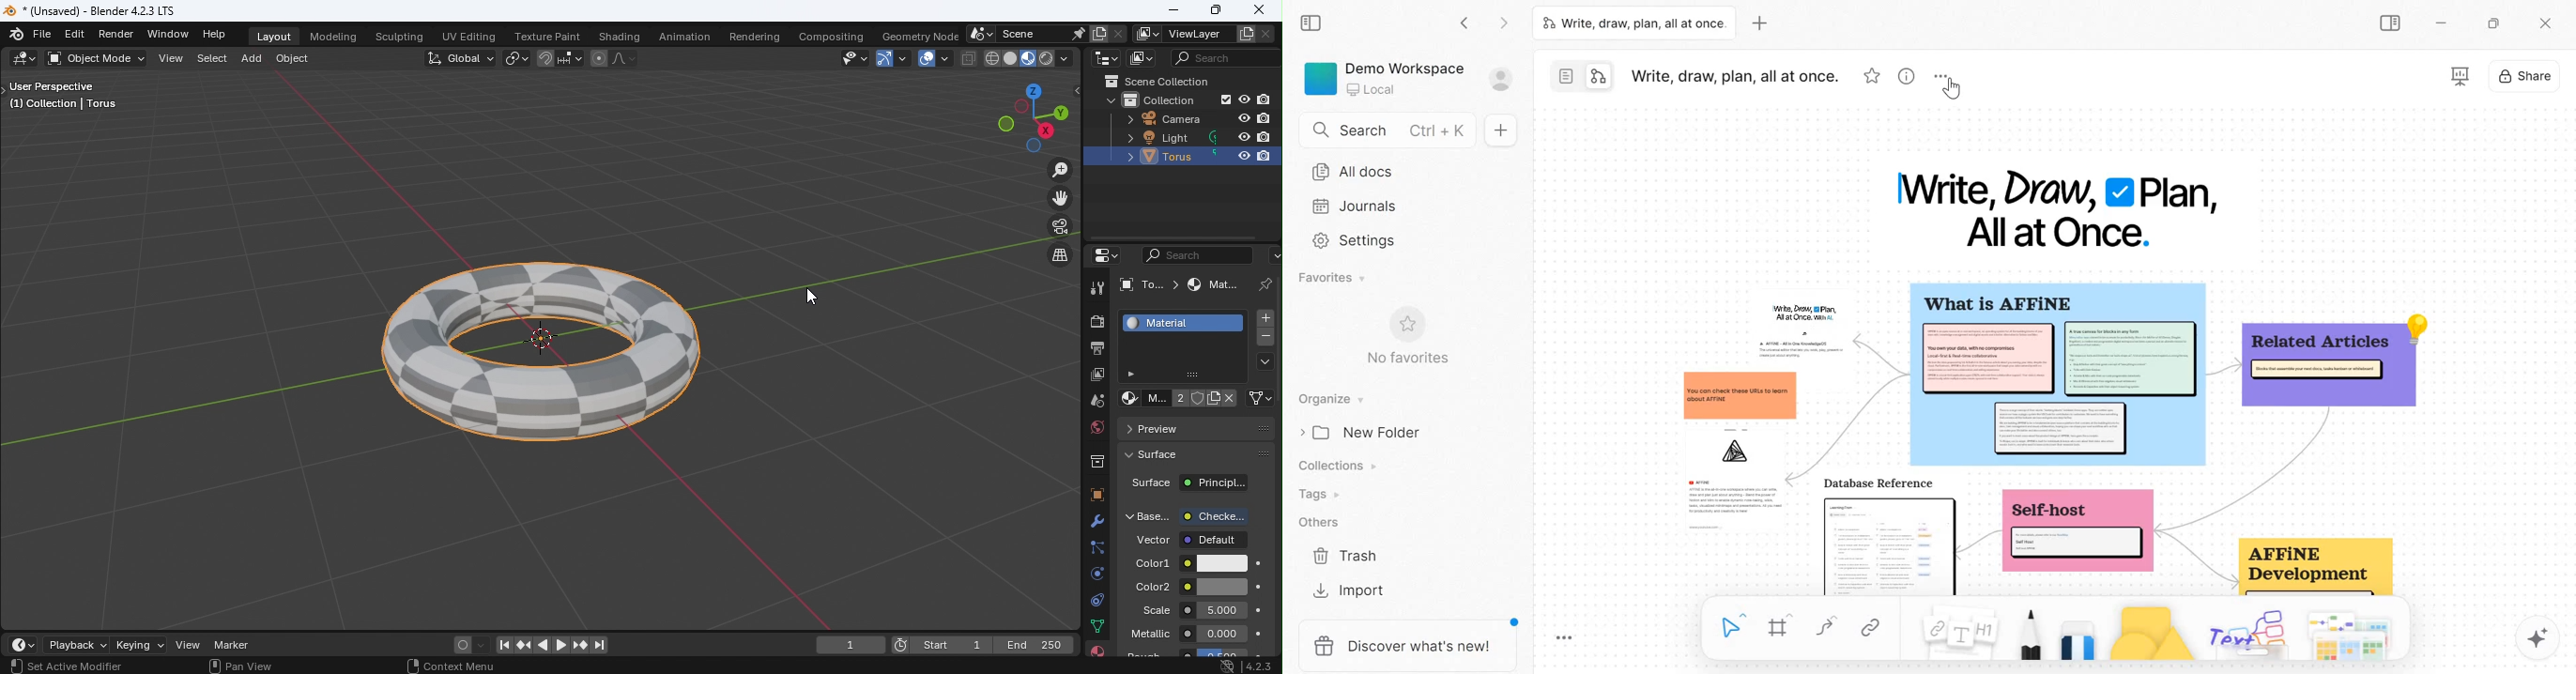 This screenshot has width=2576, height=700. What do you see at coordinates (1319, 493) in the screenshot?
I see `Tags` at bounding box center [1319, 493].